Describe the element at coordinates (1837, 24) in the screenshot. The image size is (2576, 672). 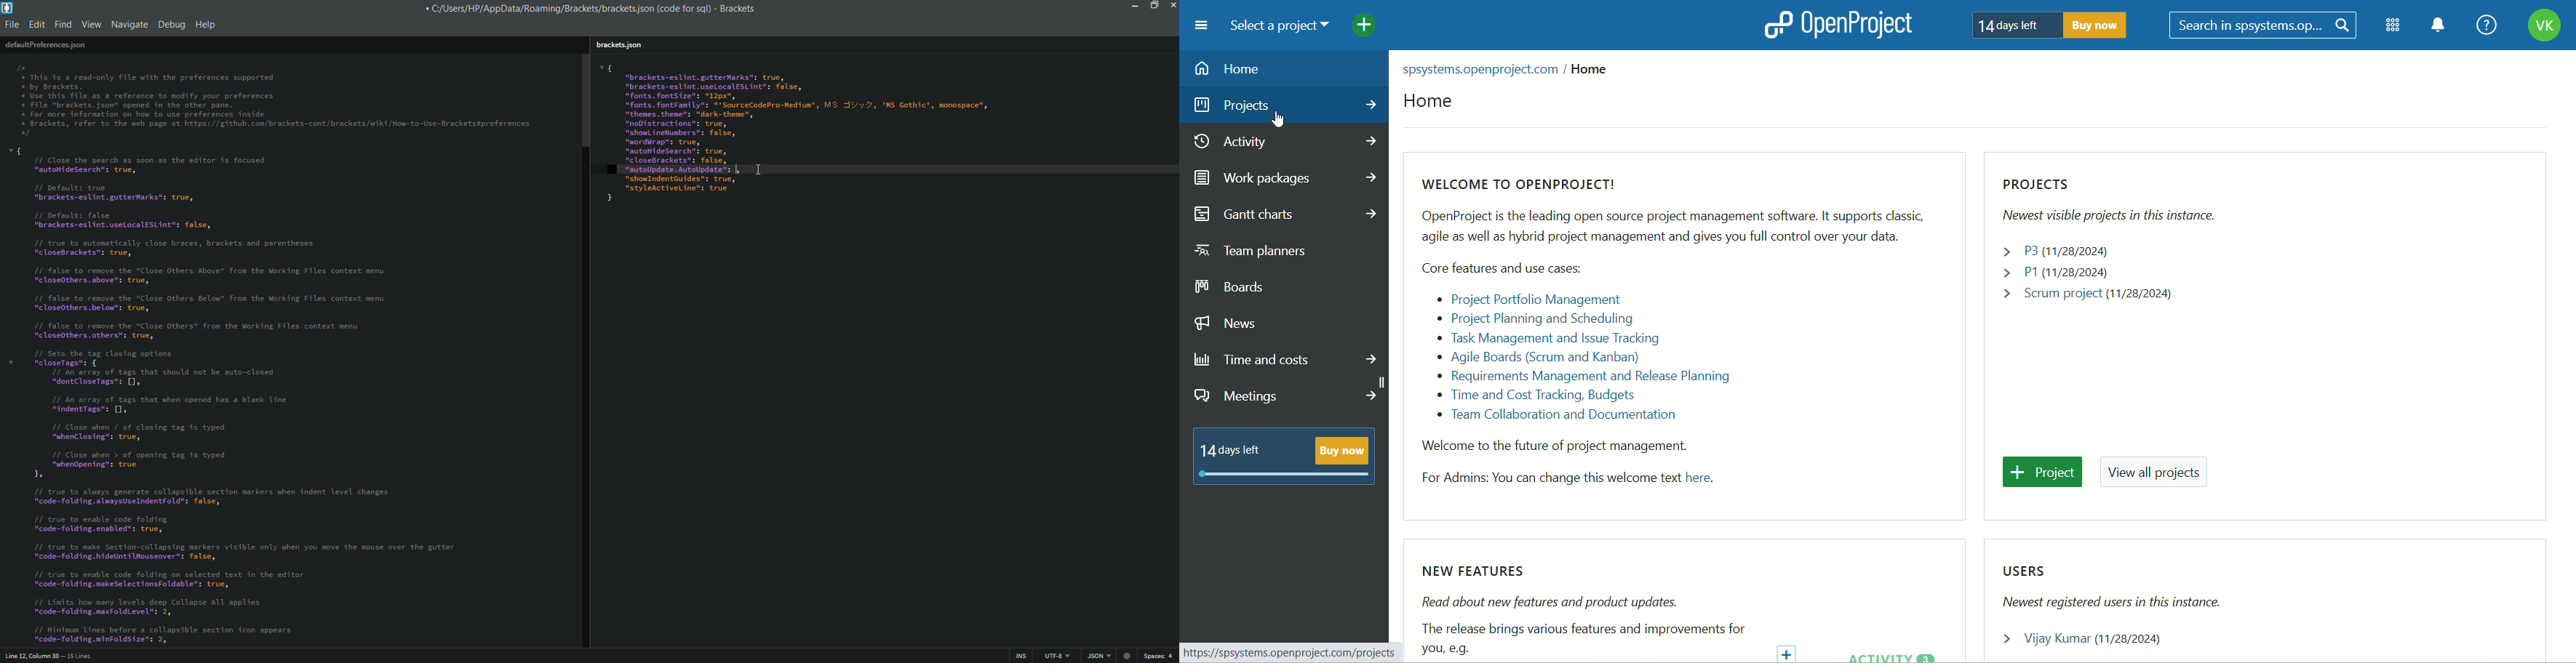
I see `openproject` at that location.